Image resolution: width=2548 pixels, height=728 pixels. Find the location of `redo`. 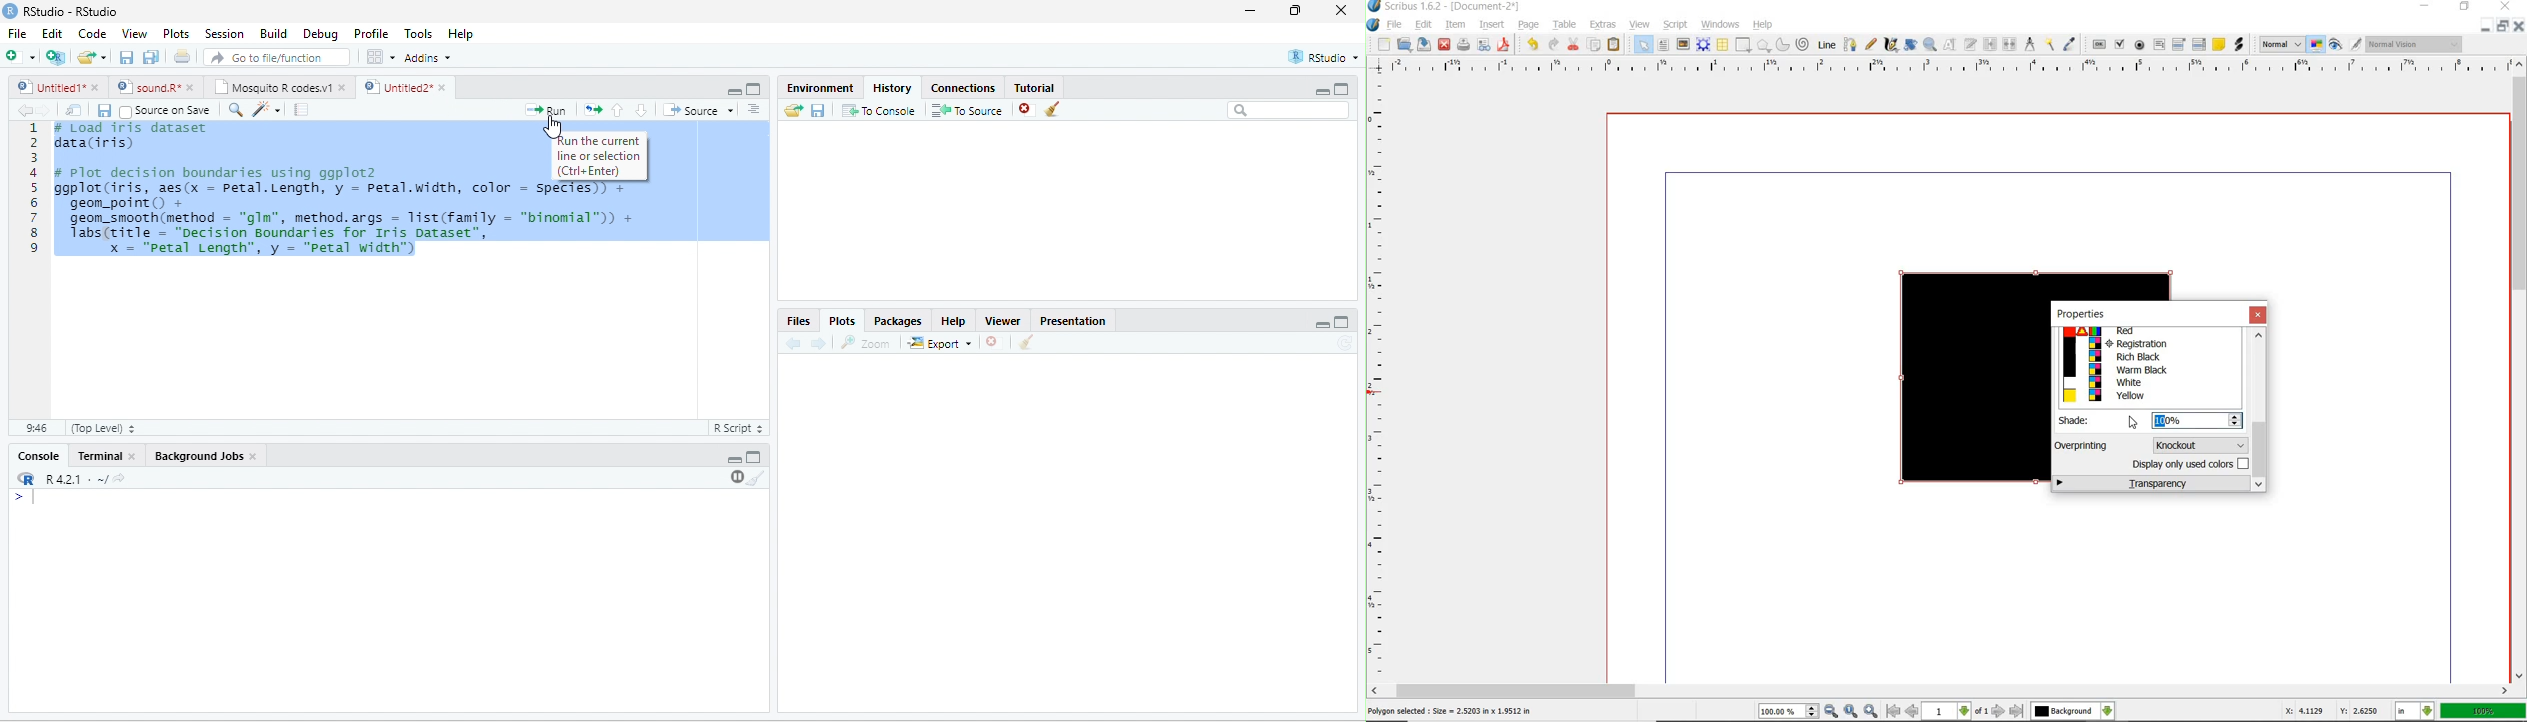

redo is located at coordinates (1553, 45).